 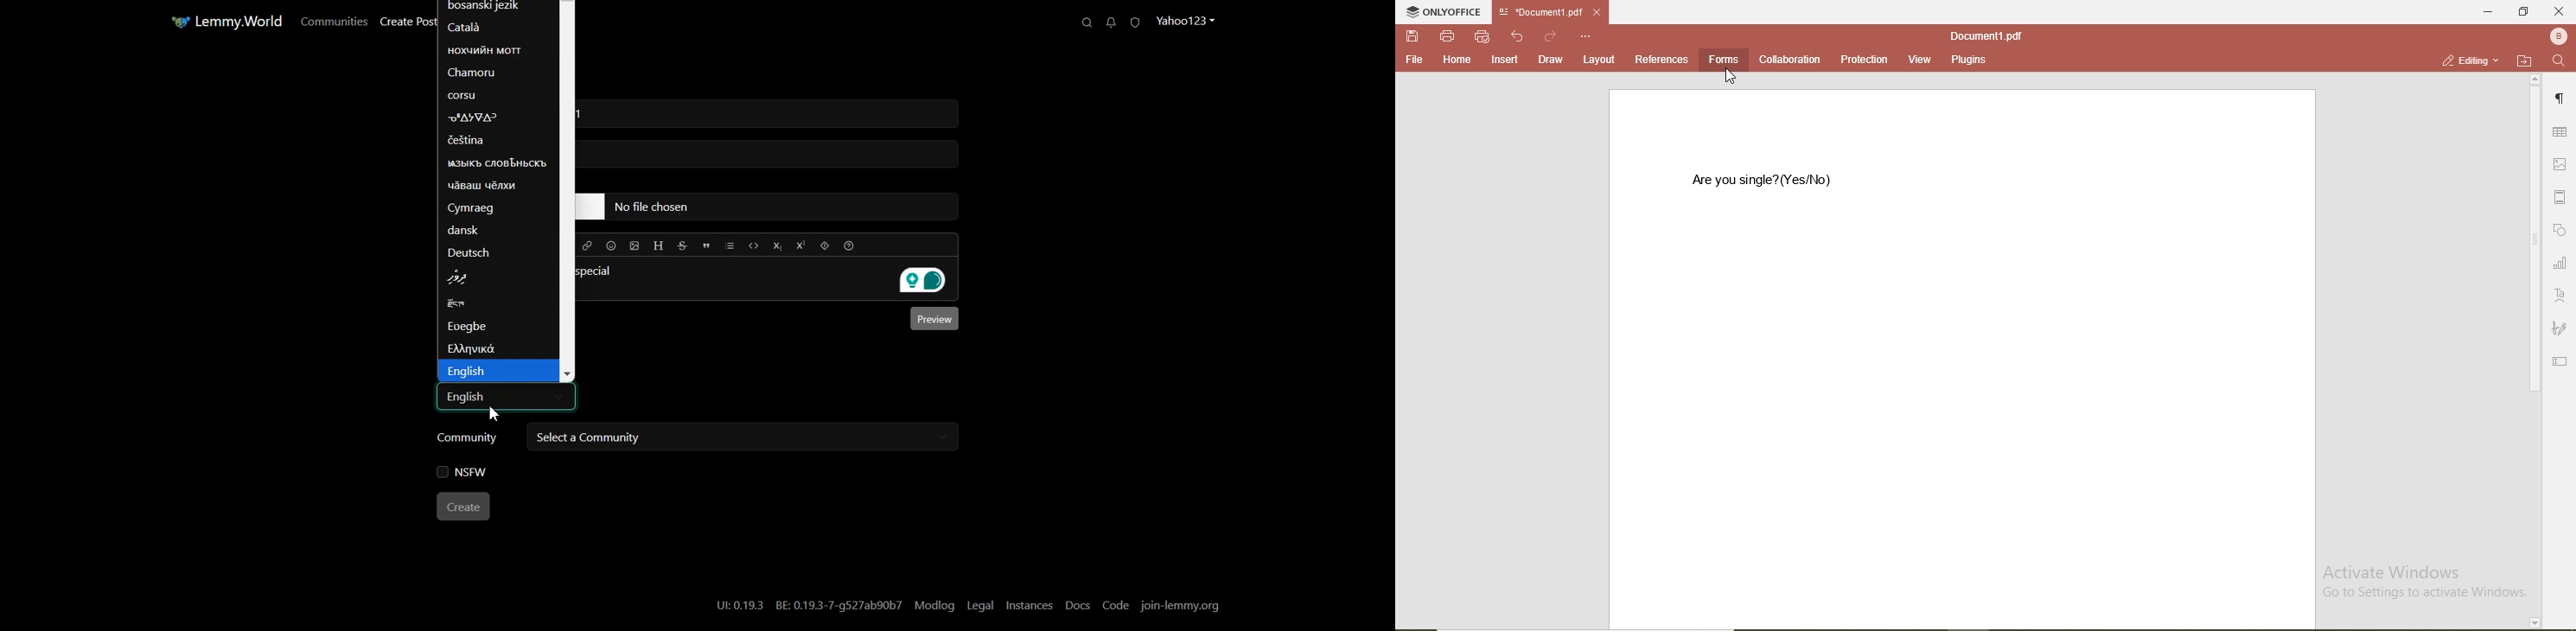 I want to click on Join-lemmy.org, so click(x=1183, y=605).